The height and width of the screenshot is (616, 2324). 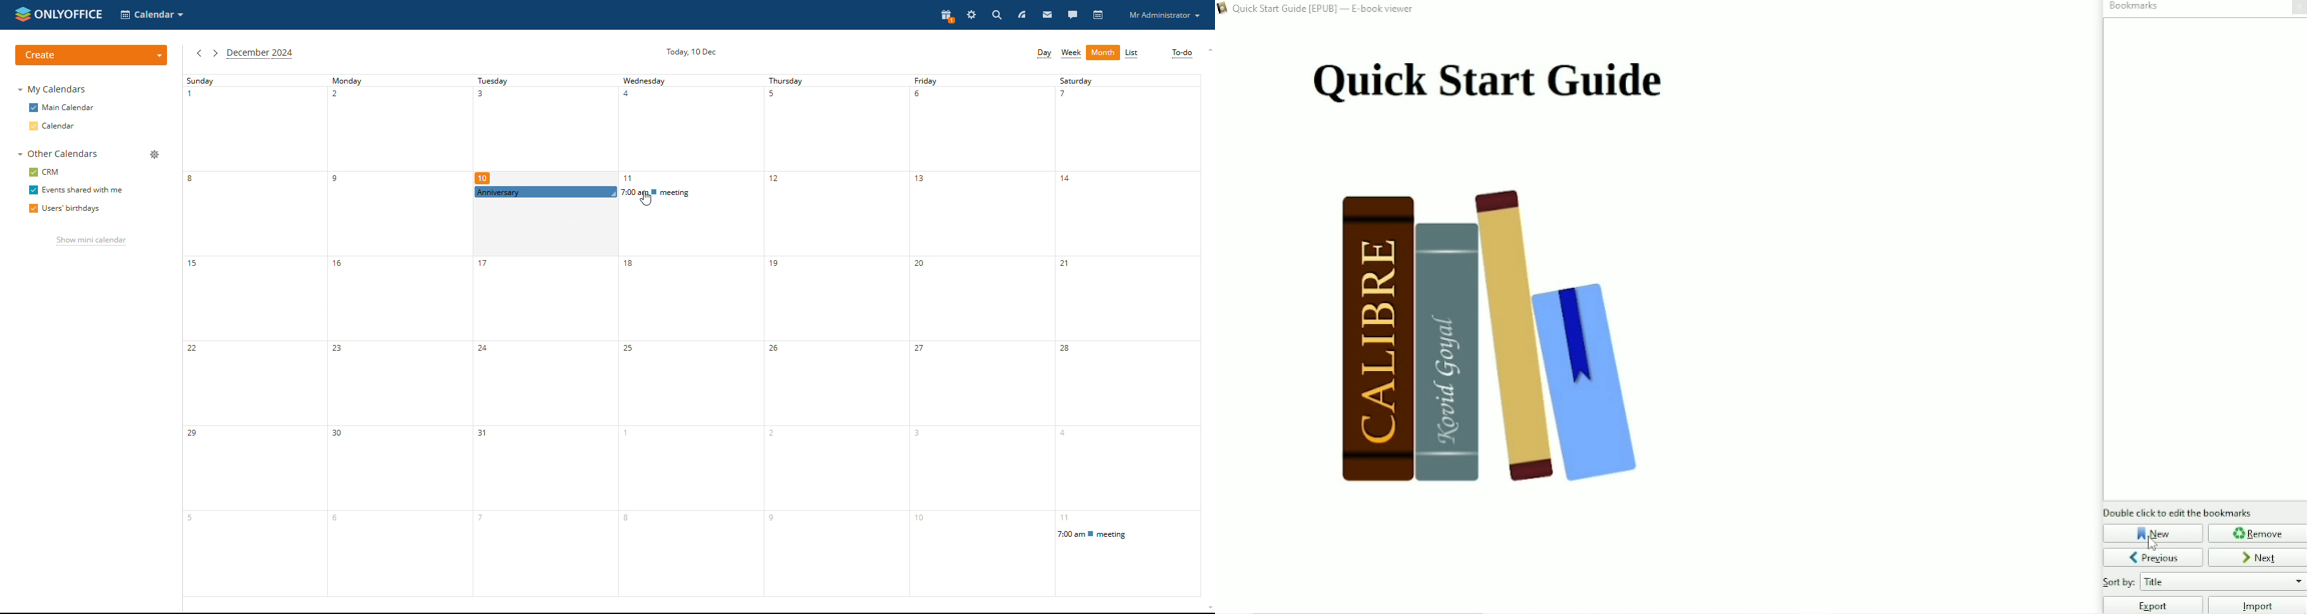 What do you see at coordinates (1044, 54) in the screenshot?
I see `day view` at bounding box center [1044, 54].